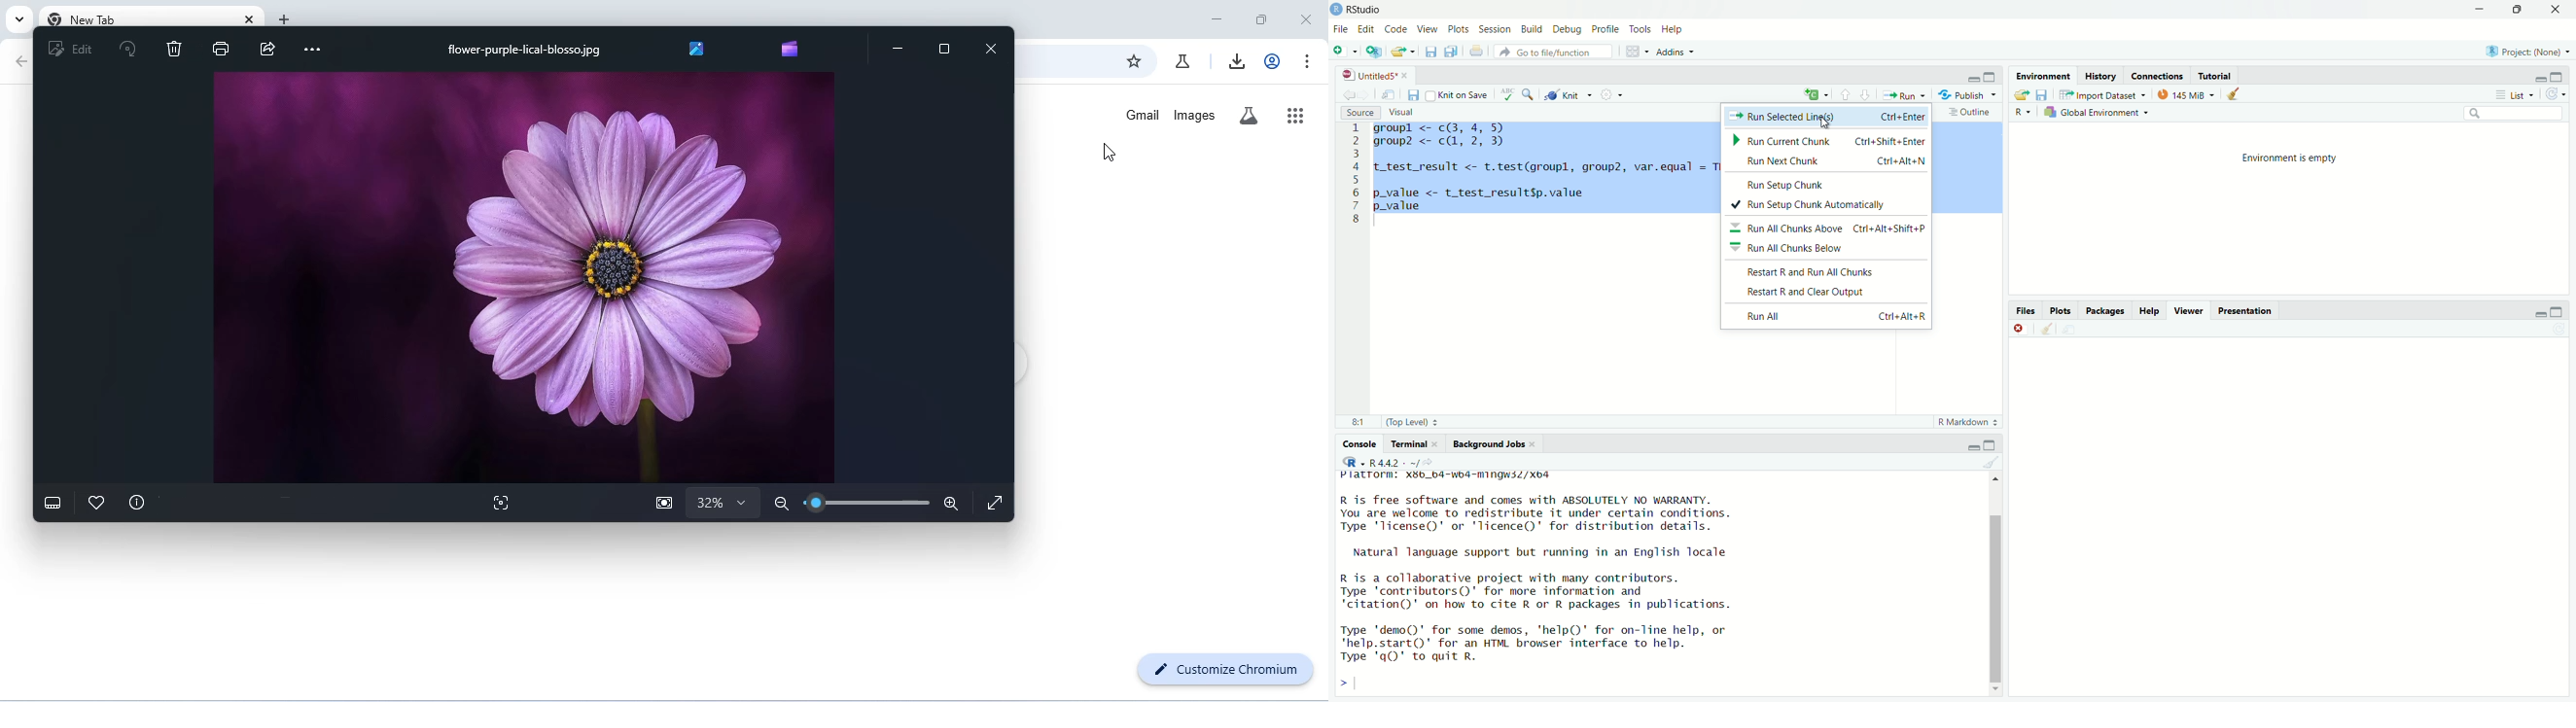 The image size is (2576, 728). Describe the element at coordinates (2236, 94) in the screenshot. I see `clear objects from workspace` at that location.